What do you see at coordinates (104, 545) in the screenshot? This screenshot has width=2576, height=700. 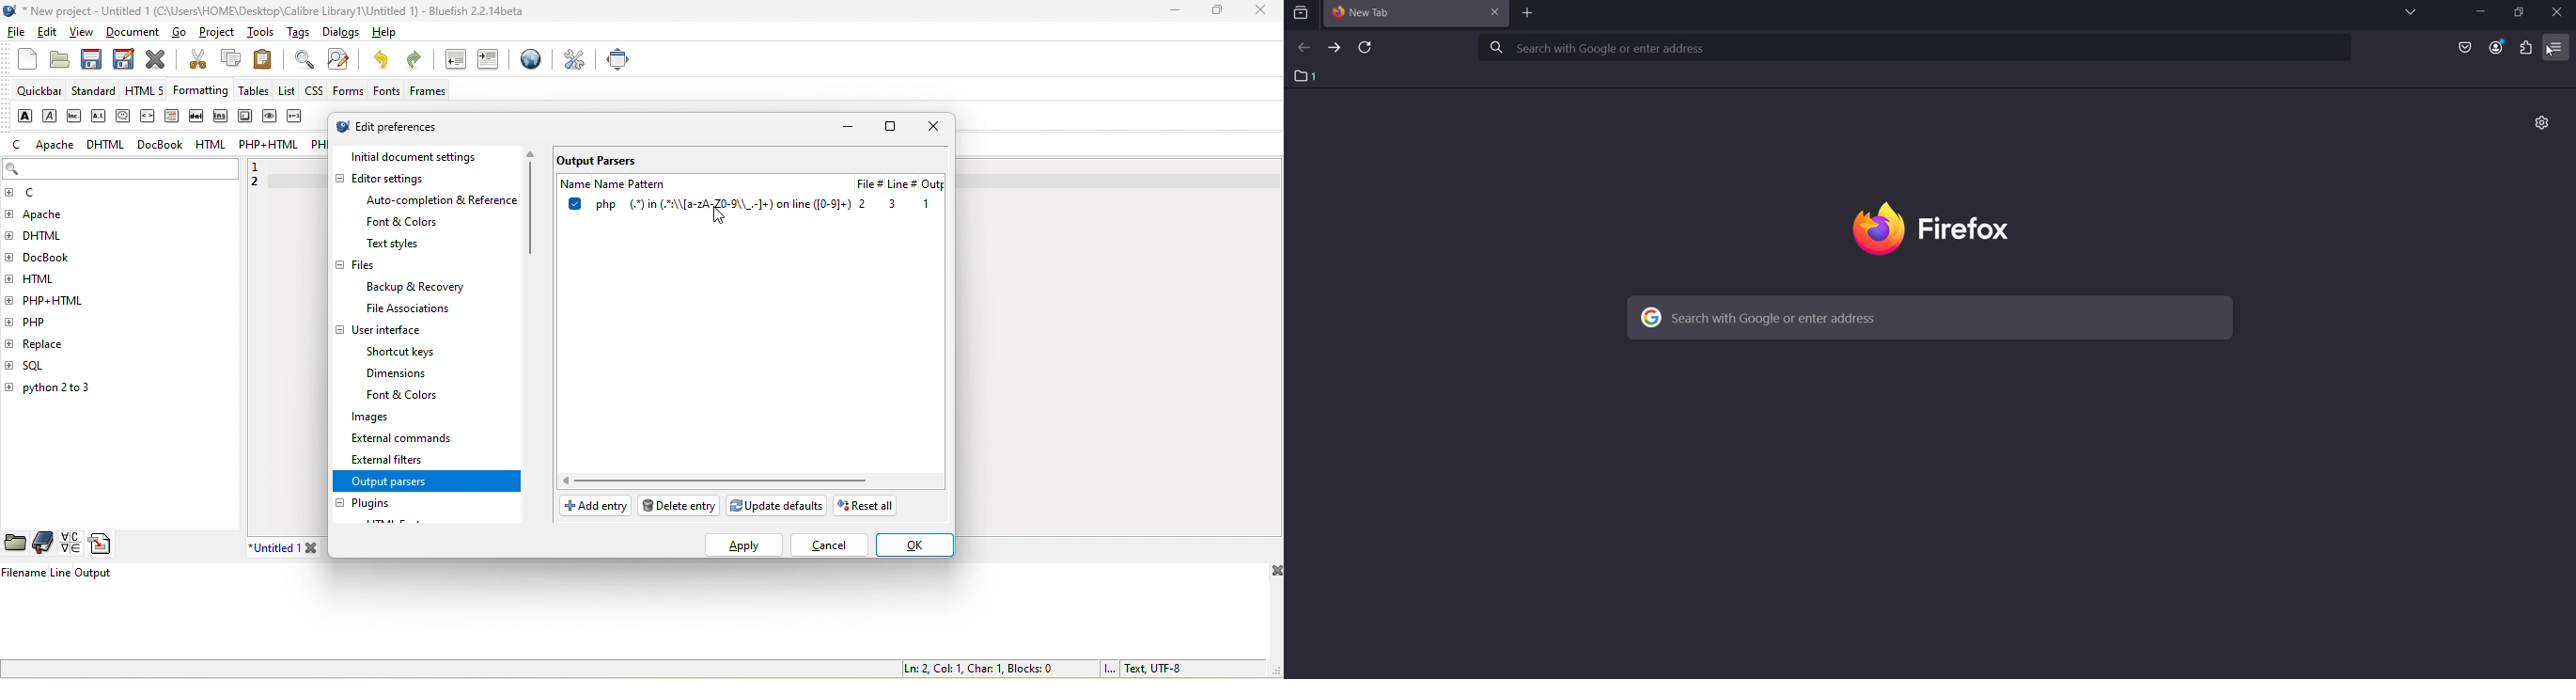 I see `snippets` at bounding box center [104, 545].